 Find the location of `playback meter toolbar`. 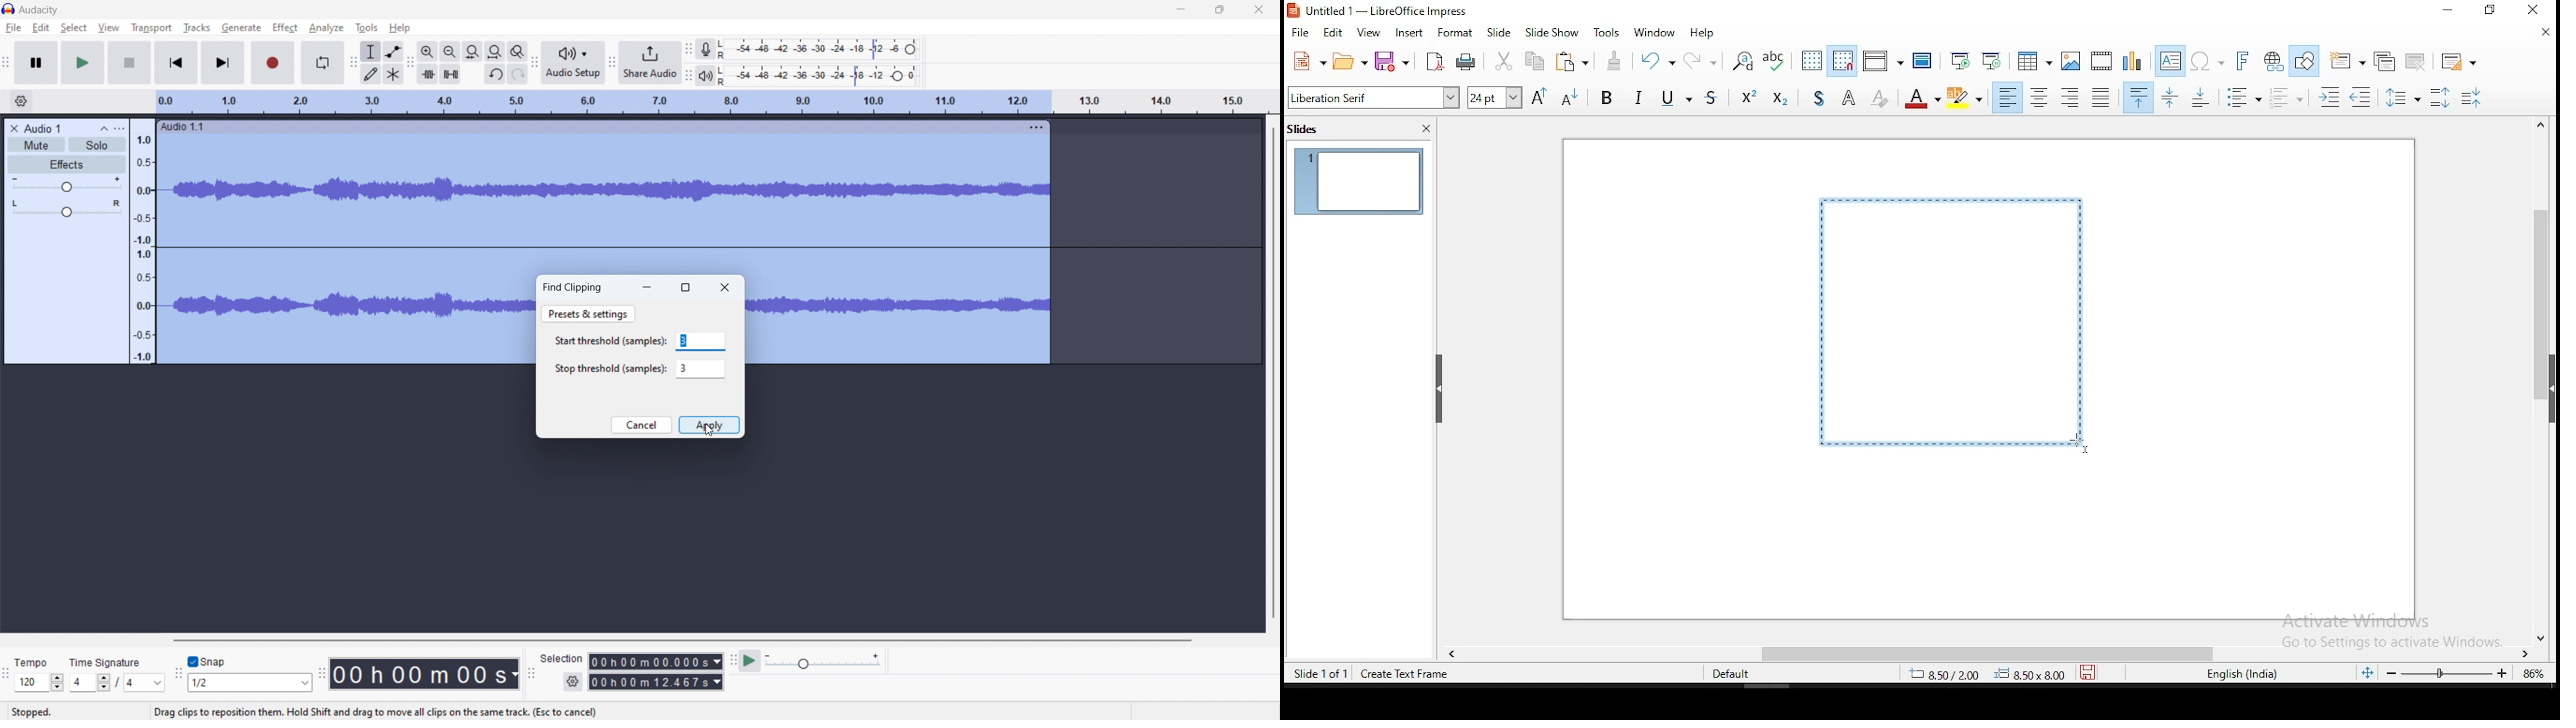

playback meter toolbar is located at coordinates (688, 77).